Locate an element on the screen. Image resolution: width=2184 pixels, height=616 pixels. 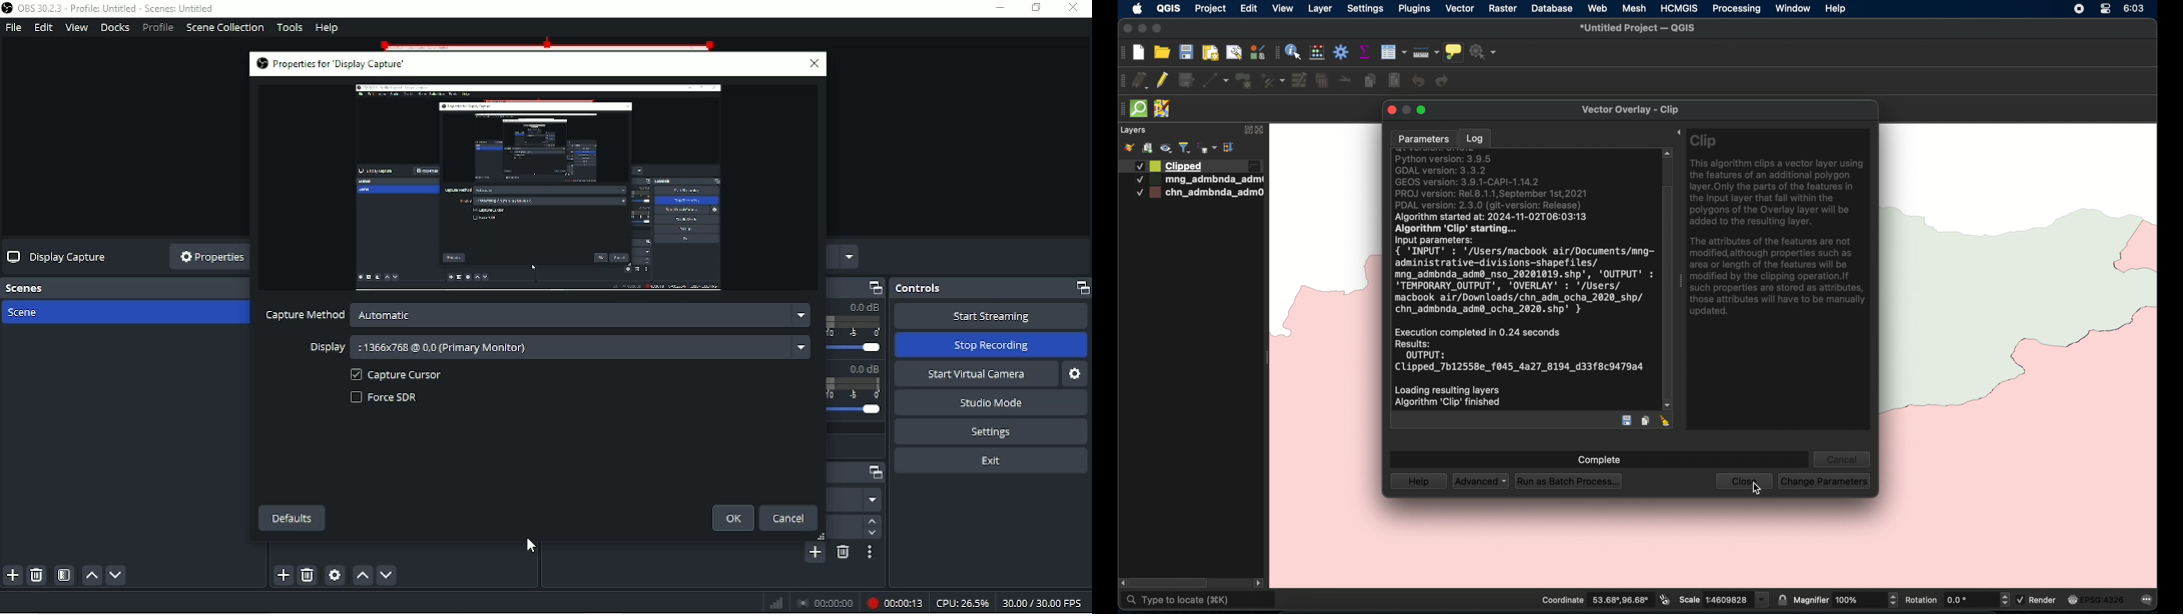
Recording 00:00:13 is located at coordinates (895, 602).